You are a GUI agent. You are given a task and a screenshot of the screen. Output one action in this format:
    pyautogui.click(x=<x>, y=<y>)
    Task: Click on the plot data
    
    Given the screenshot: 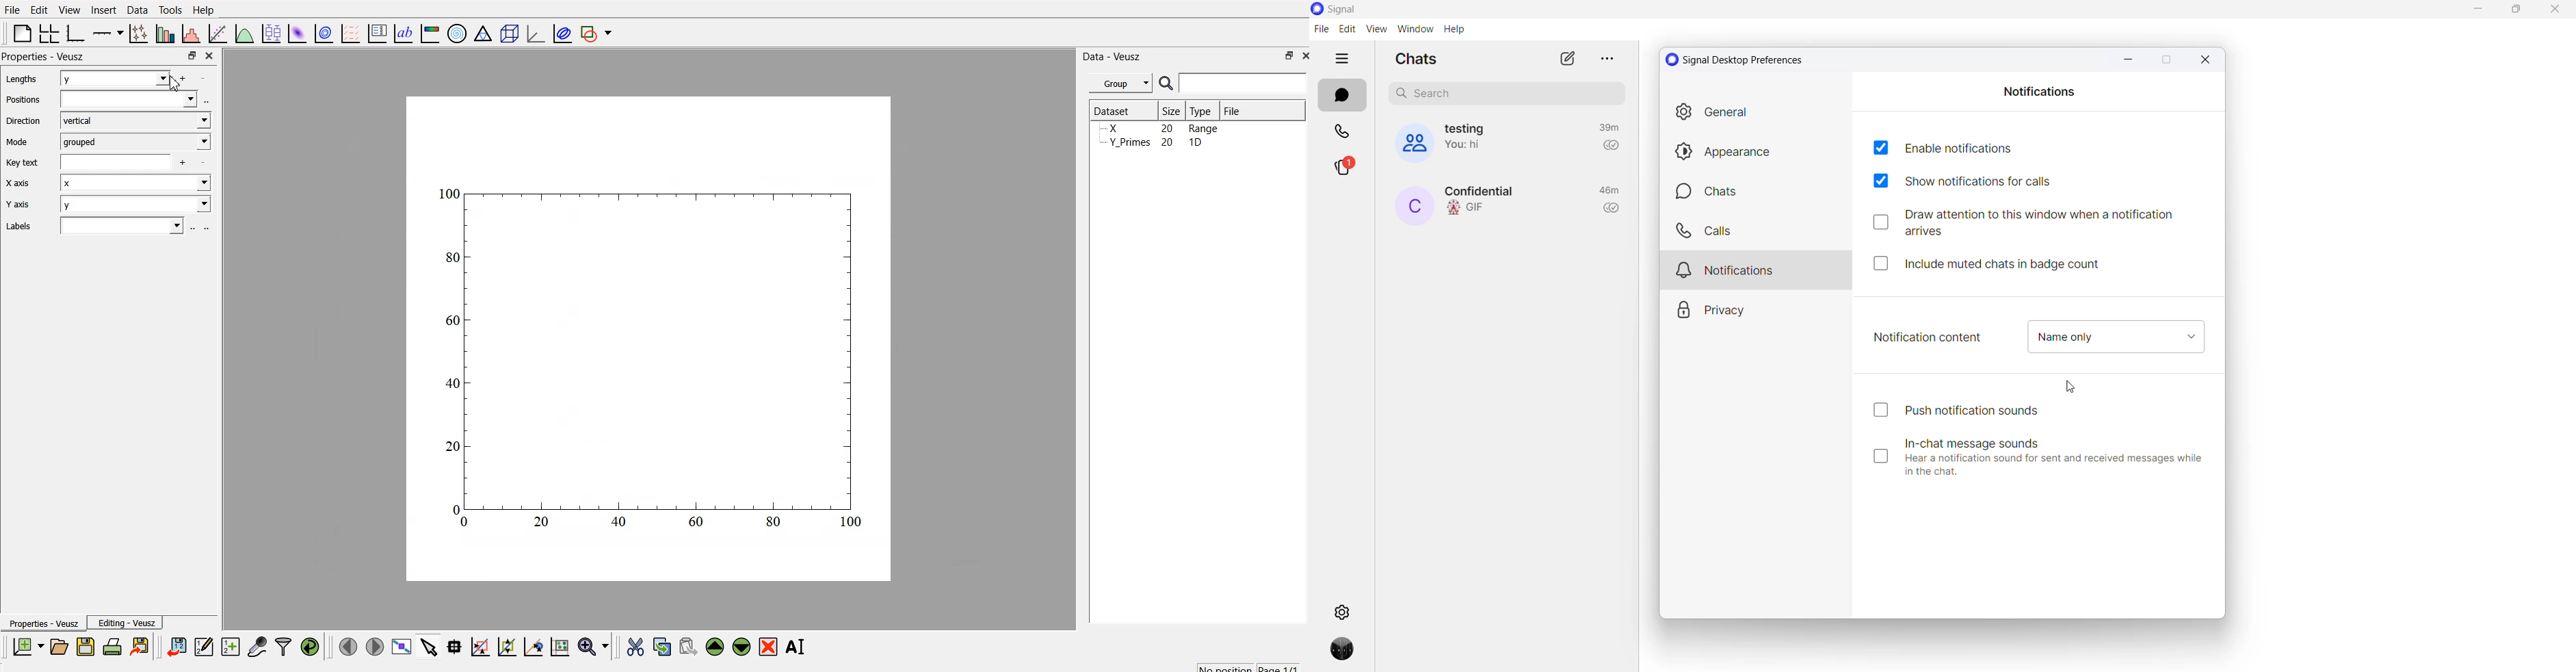 What is the action you would take?
    pyautogui.click(x=324, y=32)
    